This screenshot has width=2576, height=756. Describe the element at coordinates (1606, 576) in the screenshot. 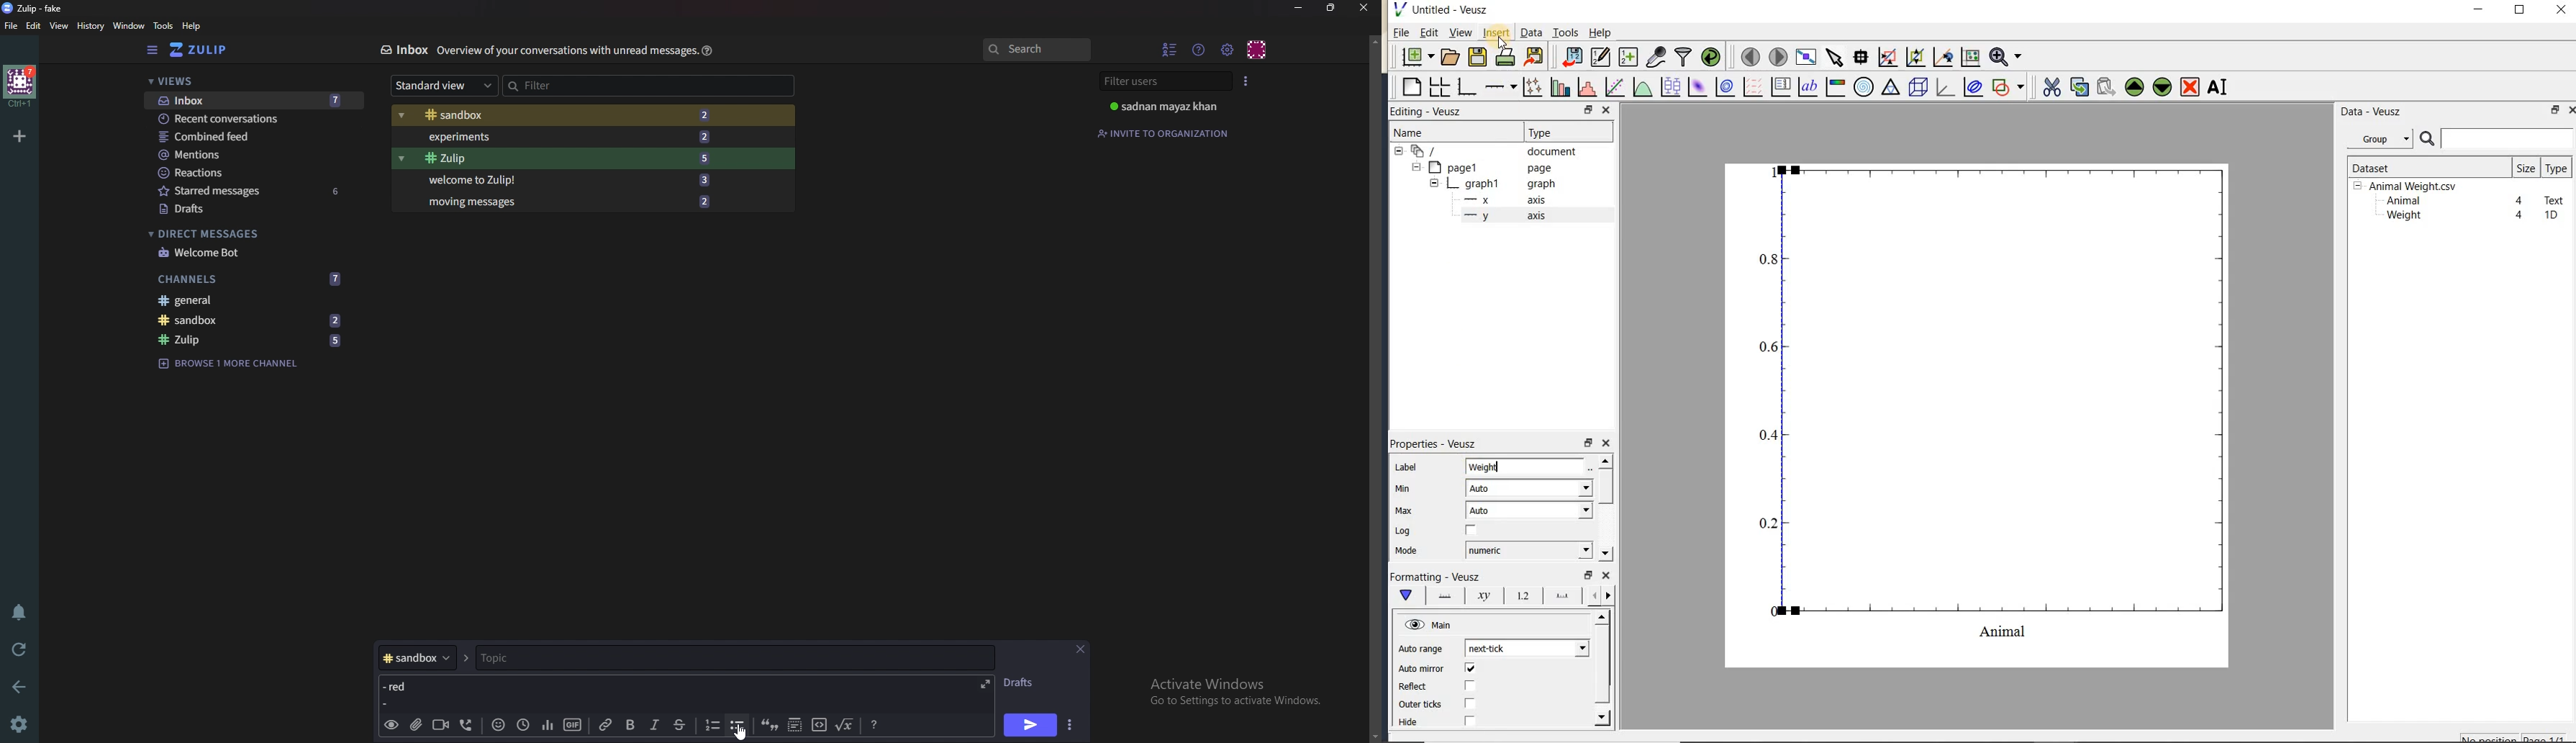

I see `close` at that location.